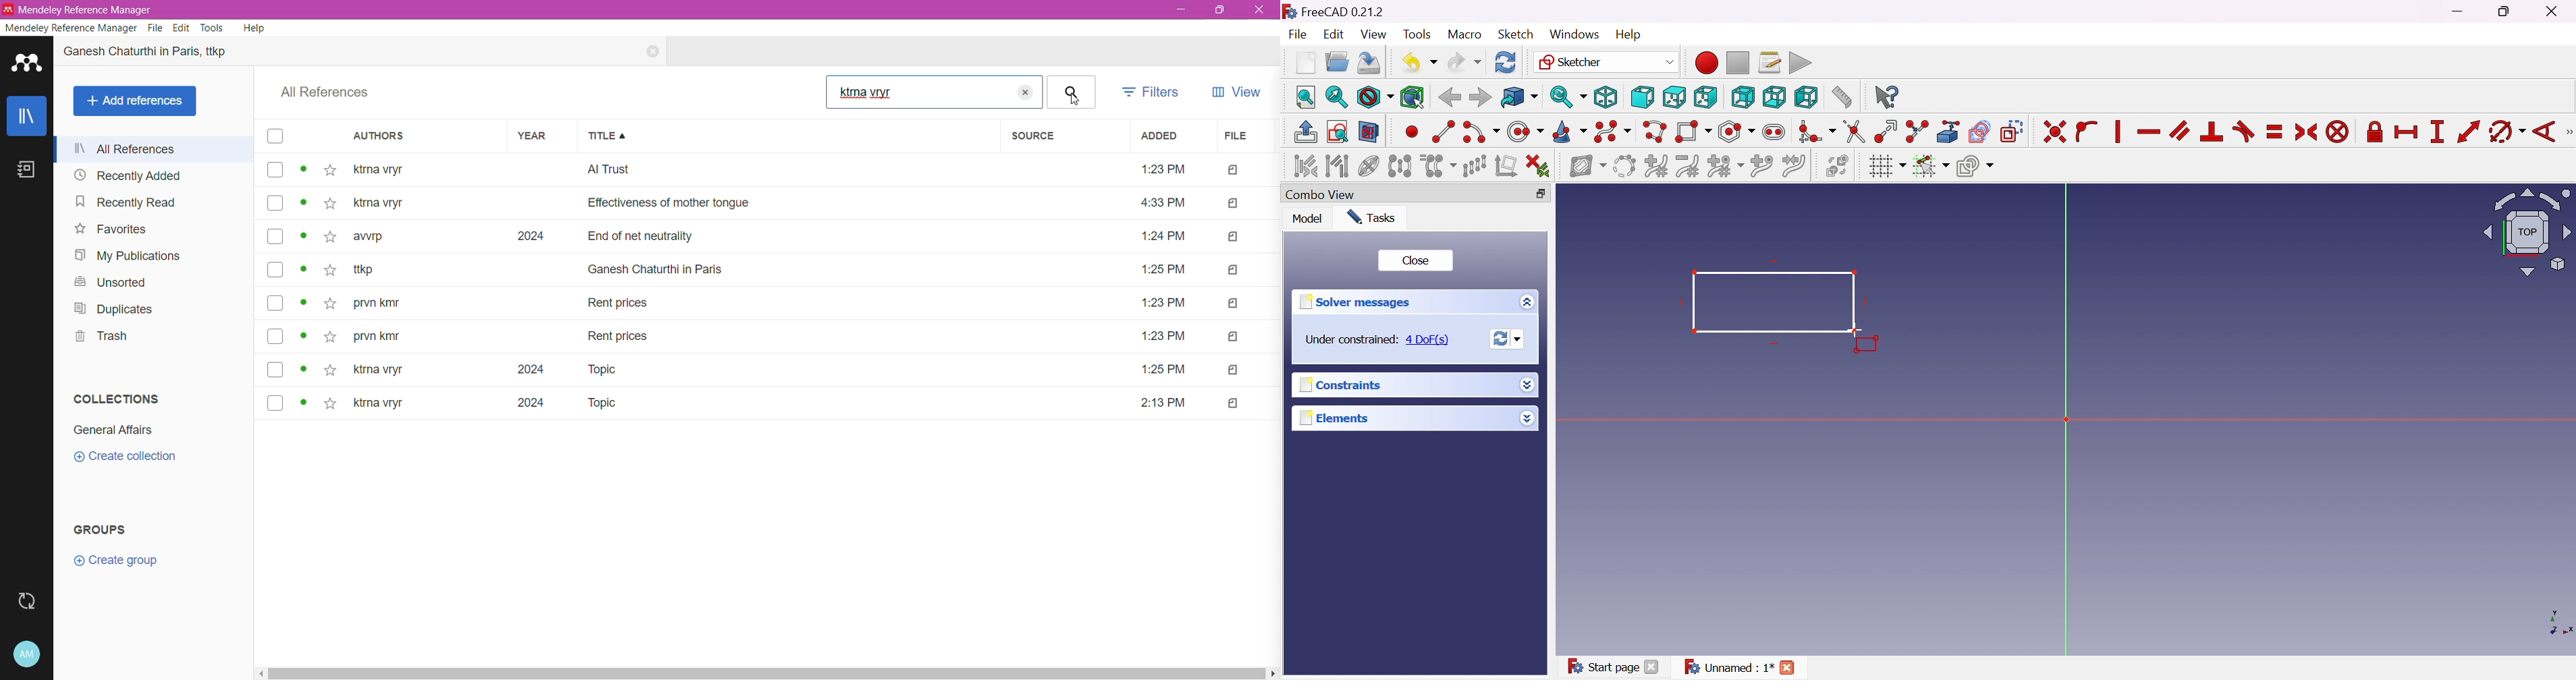 The height and width of the screenshot is (700, 2576). I want to click on Mendeley Reference Manager, so click(71, 28).